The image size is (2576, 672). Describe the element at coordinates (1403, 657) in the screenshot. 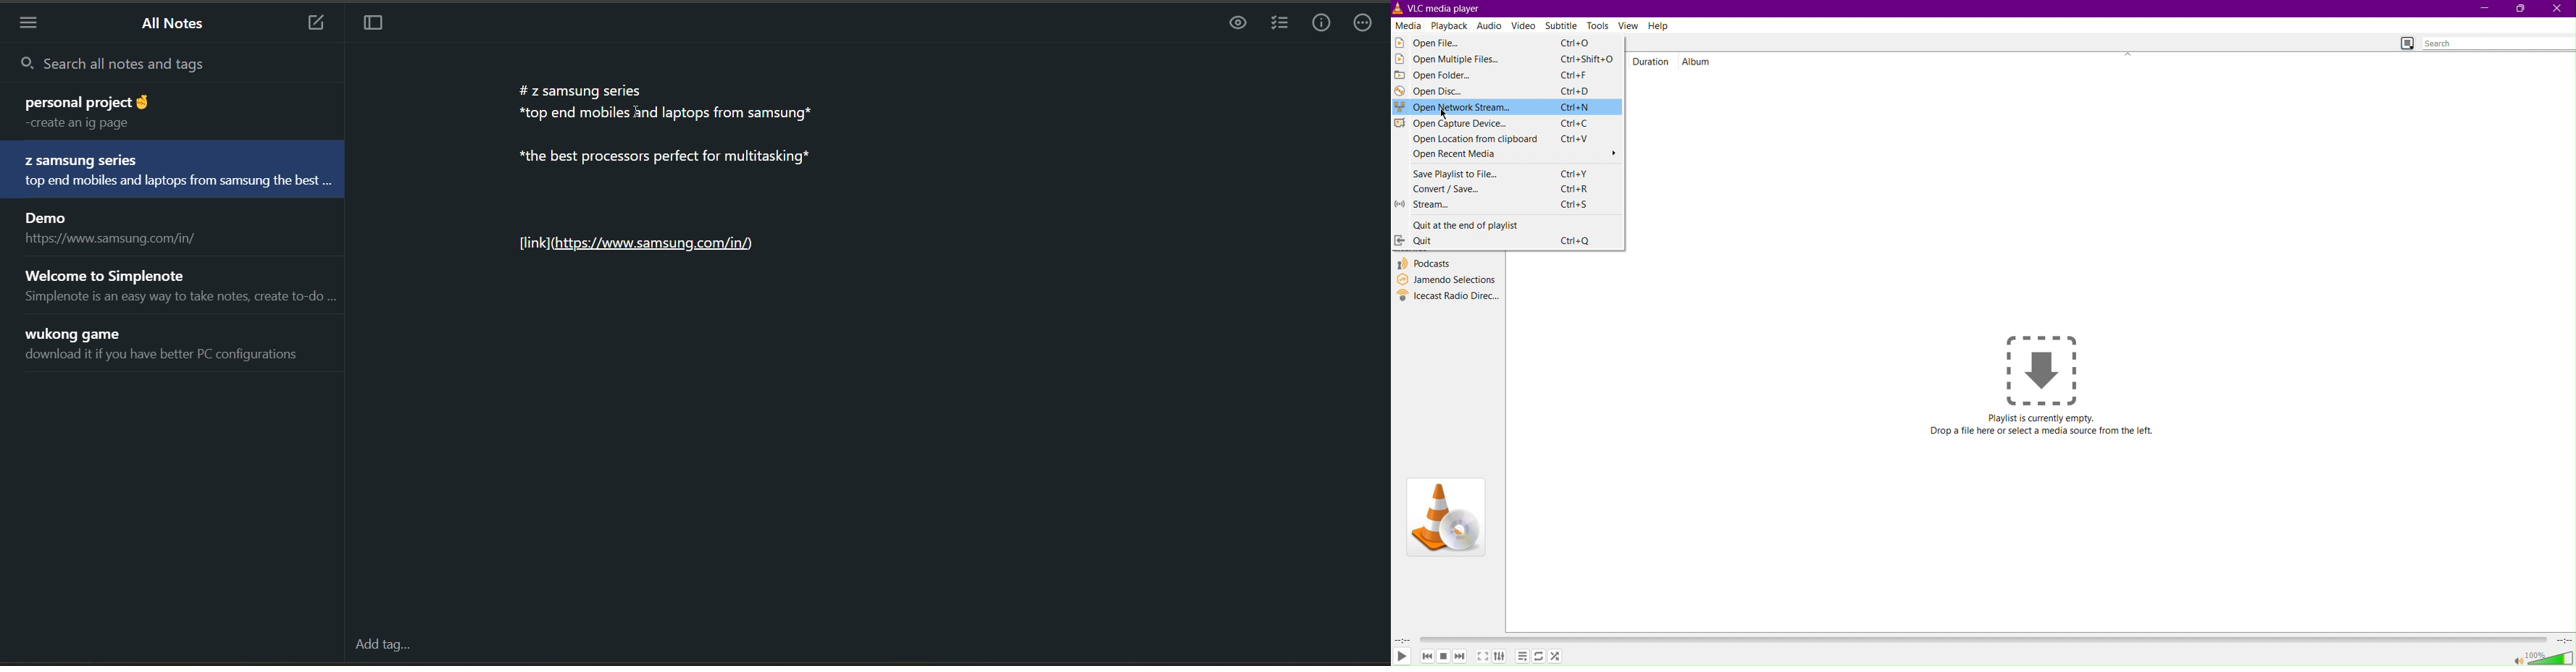

I see `Play` at that location.